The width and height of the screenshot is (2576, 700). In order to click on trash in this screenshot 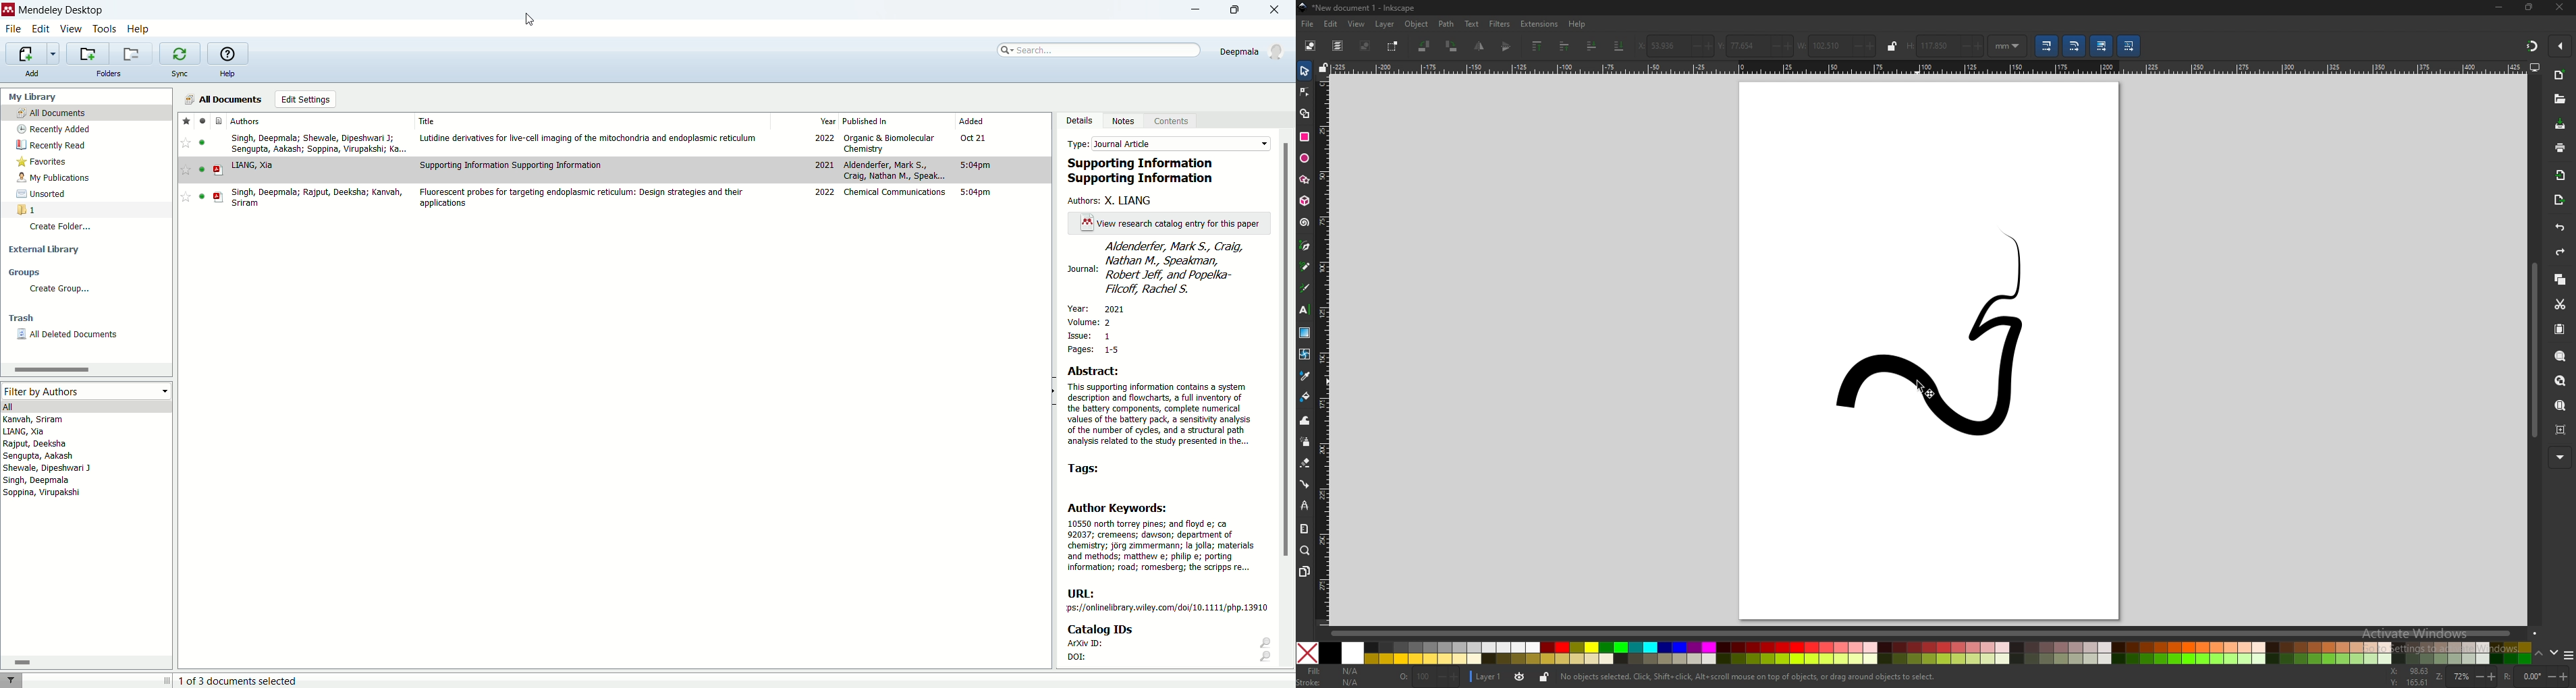, I will do `click(21, 318)`.